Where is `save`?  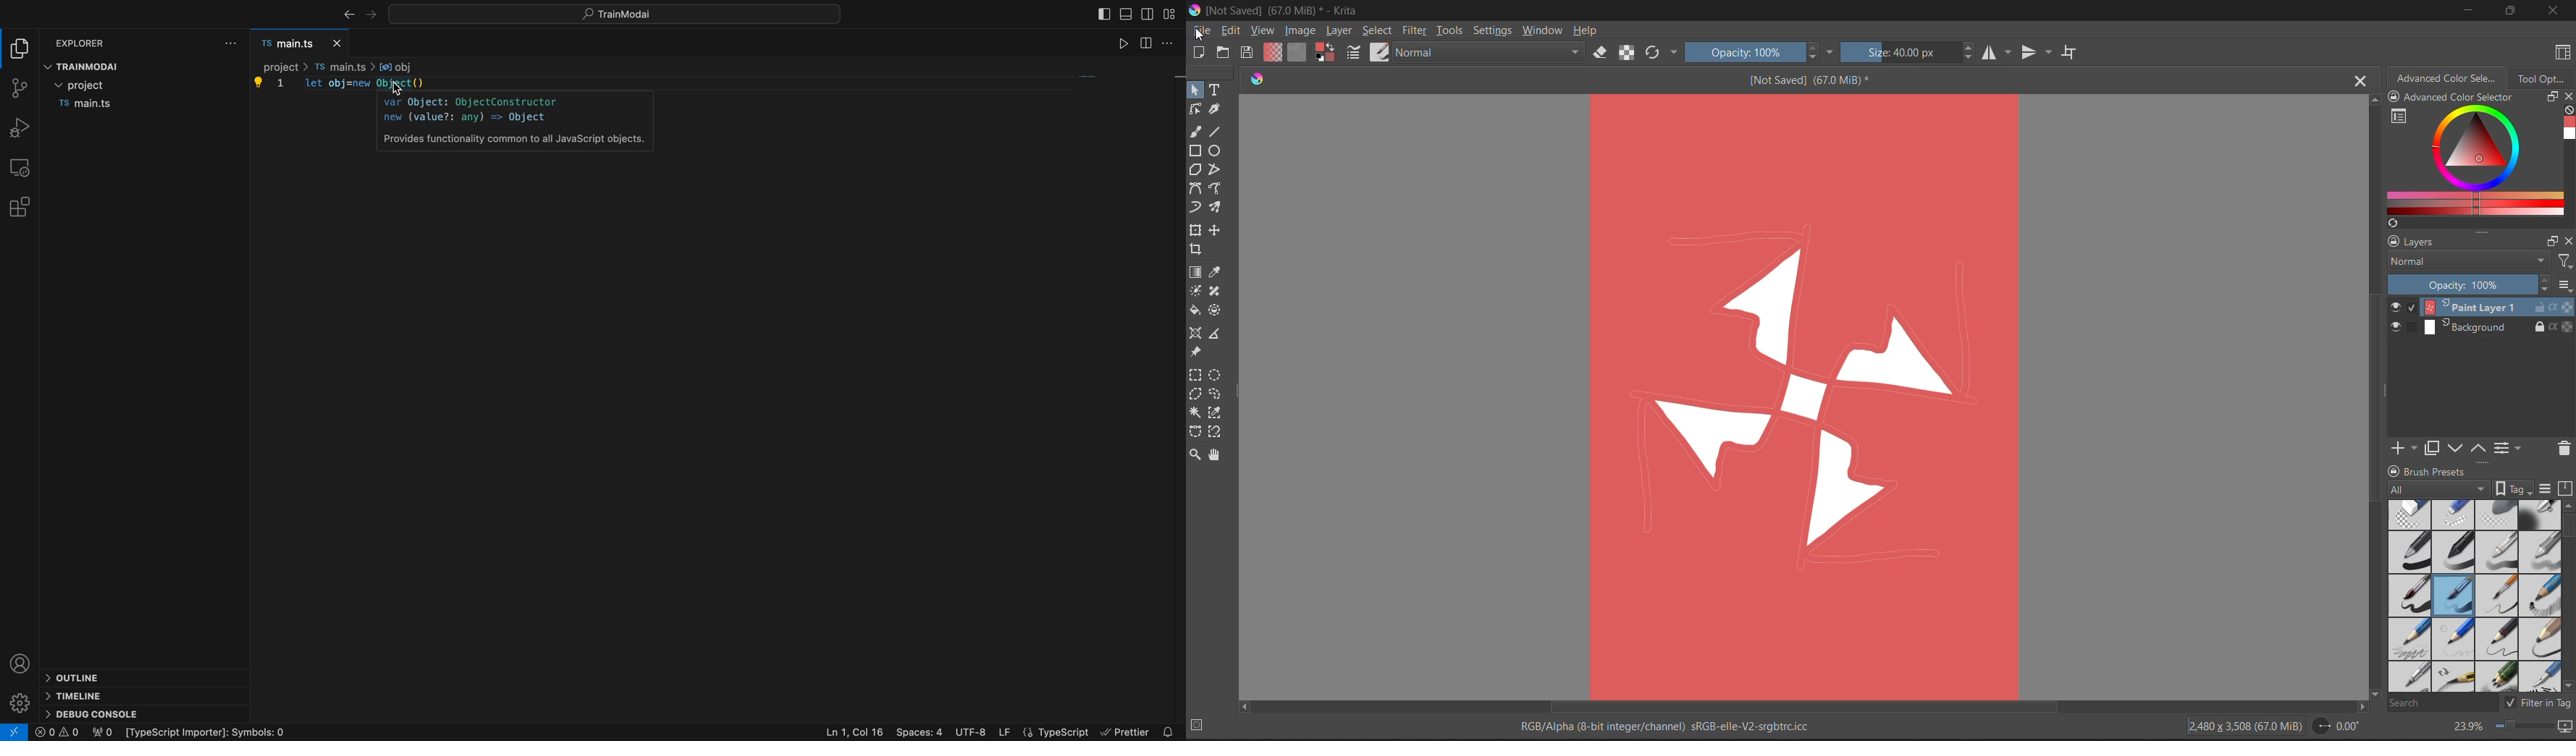
save is located at coordinates (1250, 51).